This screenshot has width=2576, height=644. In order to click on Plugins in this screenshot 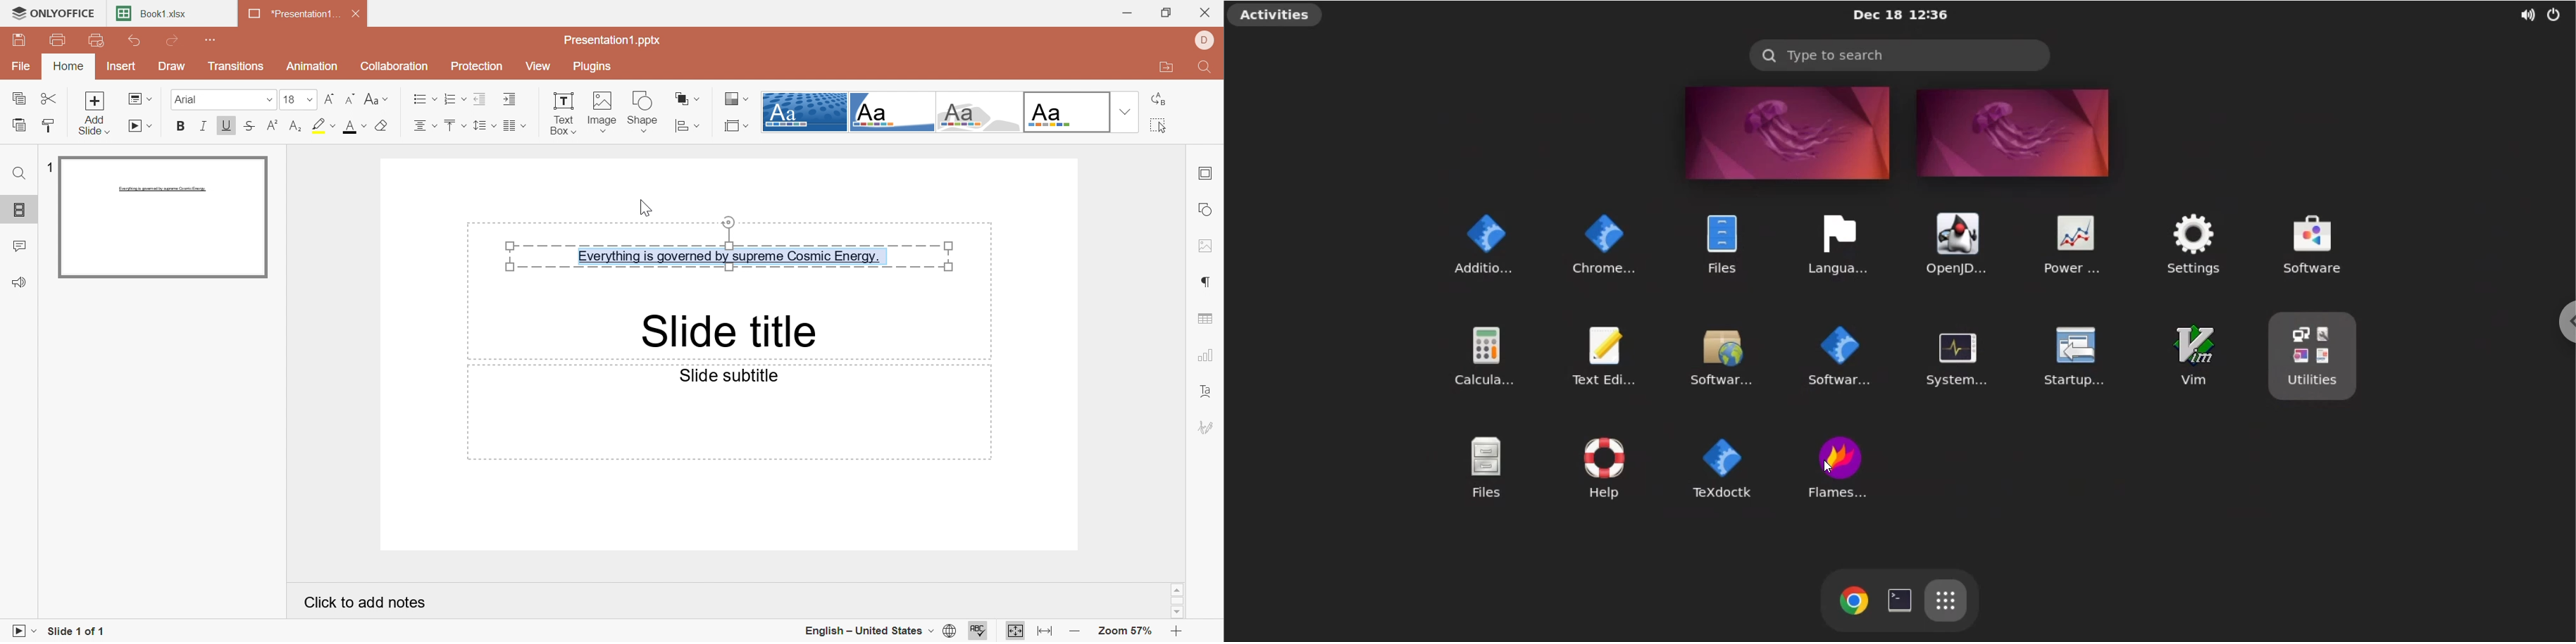, I will do `click(596, 68)`.